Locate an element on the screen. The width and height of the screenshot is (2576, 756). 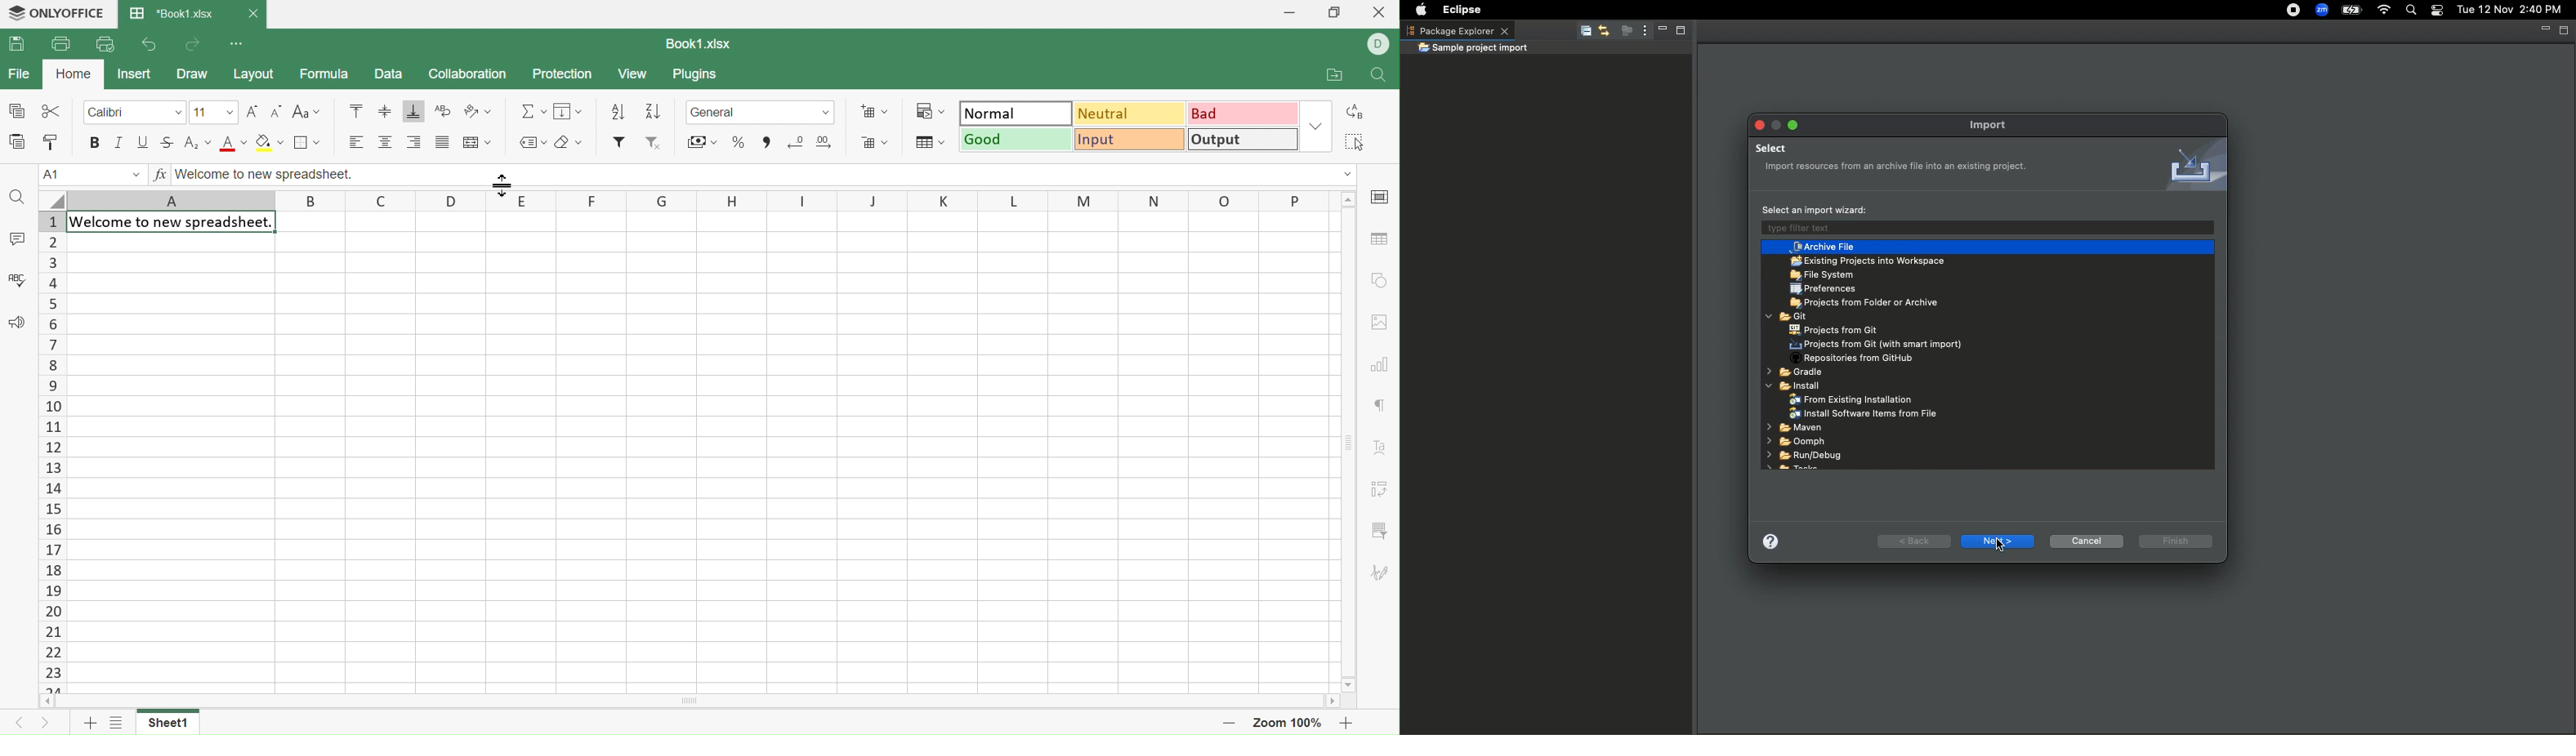
Find is located at coordinates (1381, 77).